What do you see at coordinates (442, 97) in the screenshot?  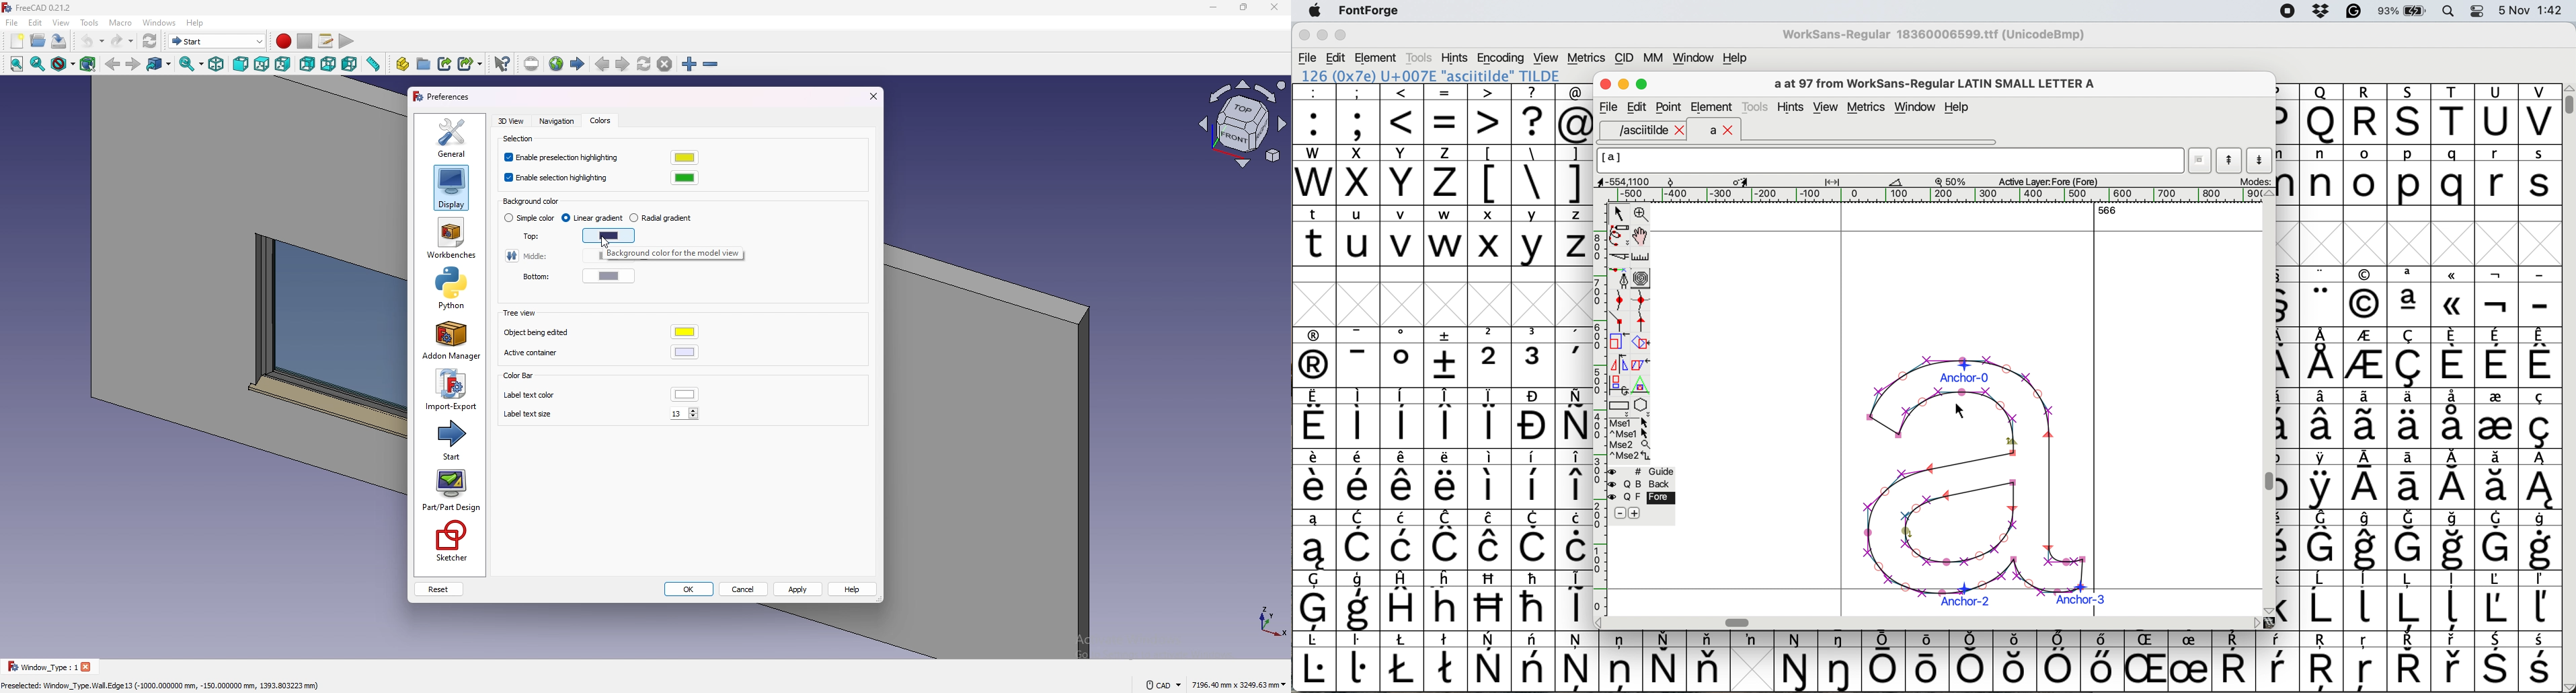 I see `preferences` at bounding box center [442, 97].